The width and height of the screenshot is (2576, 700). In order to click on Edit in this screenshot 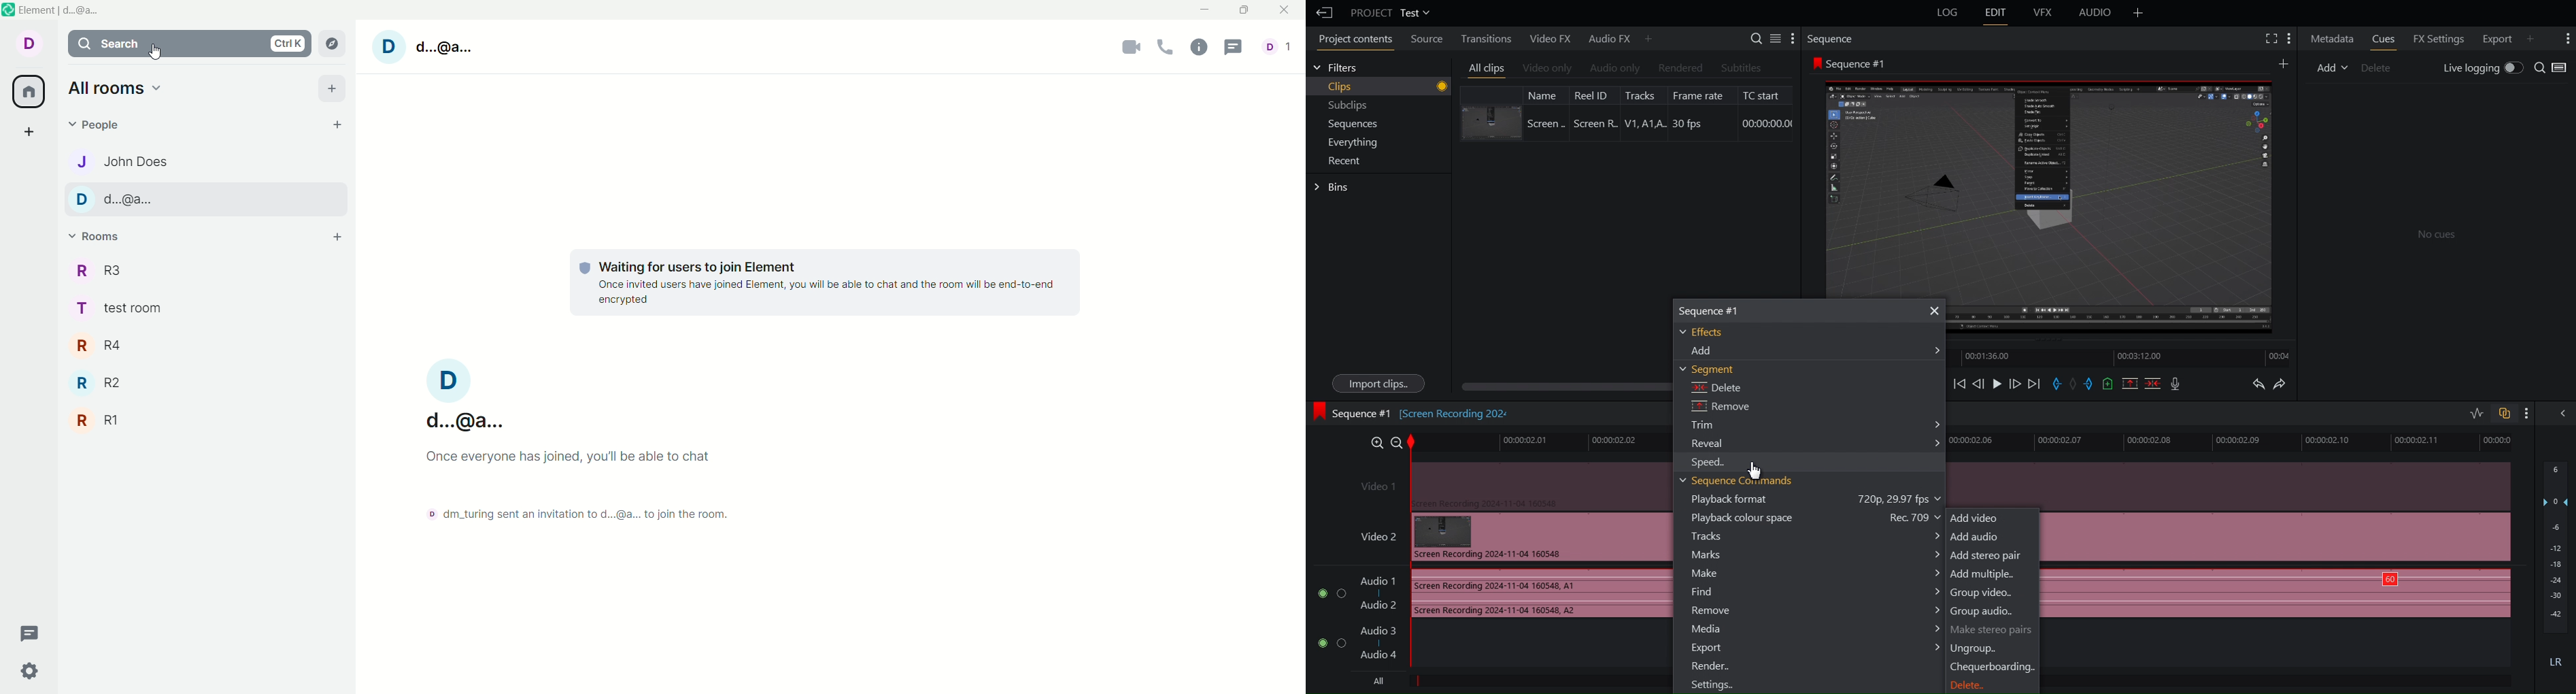, I will do `click(1996, 13)`.